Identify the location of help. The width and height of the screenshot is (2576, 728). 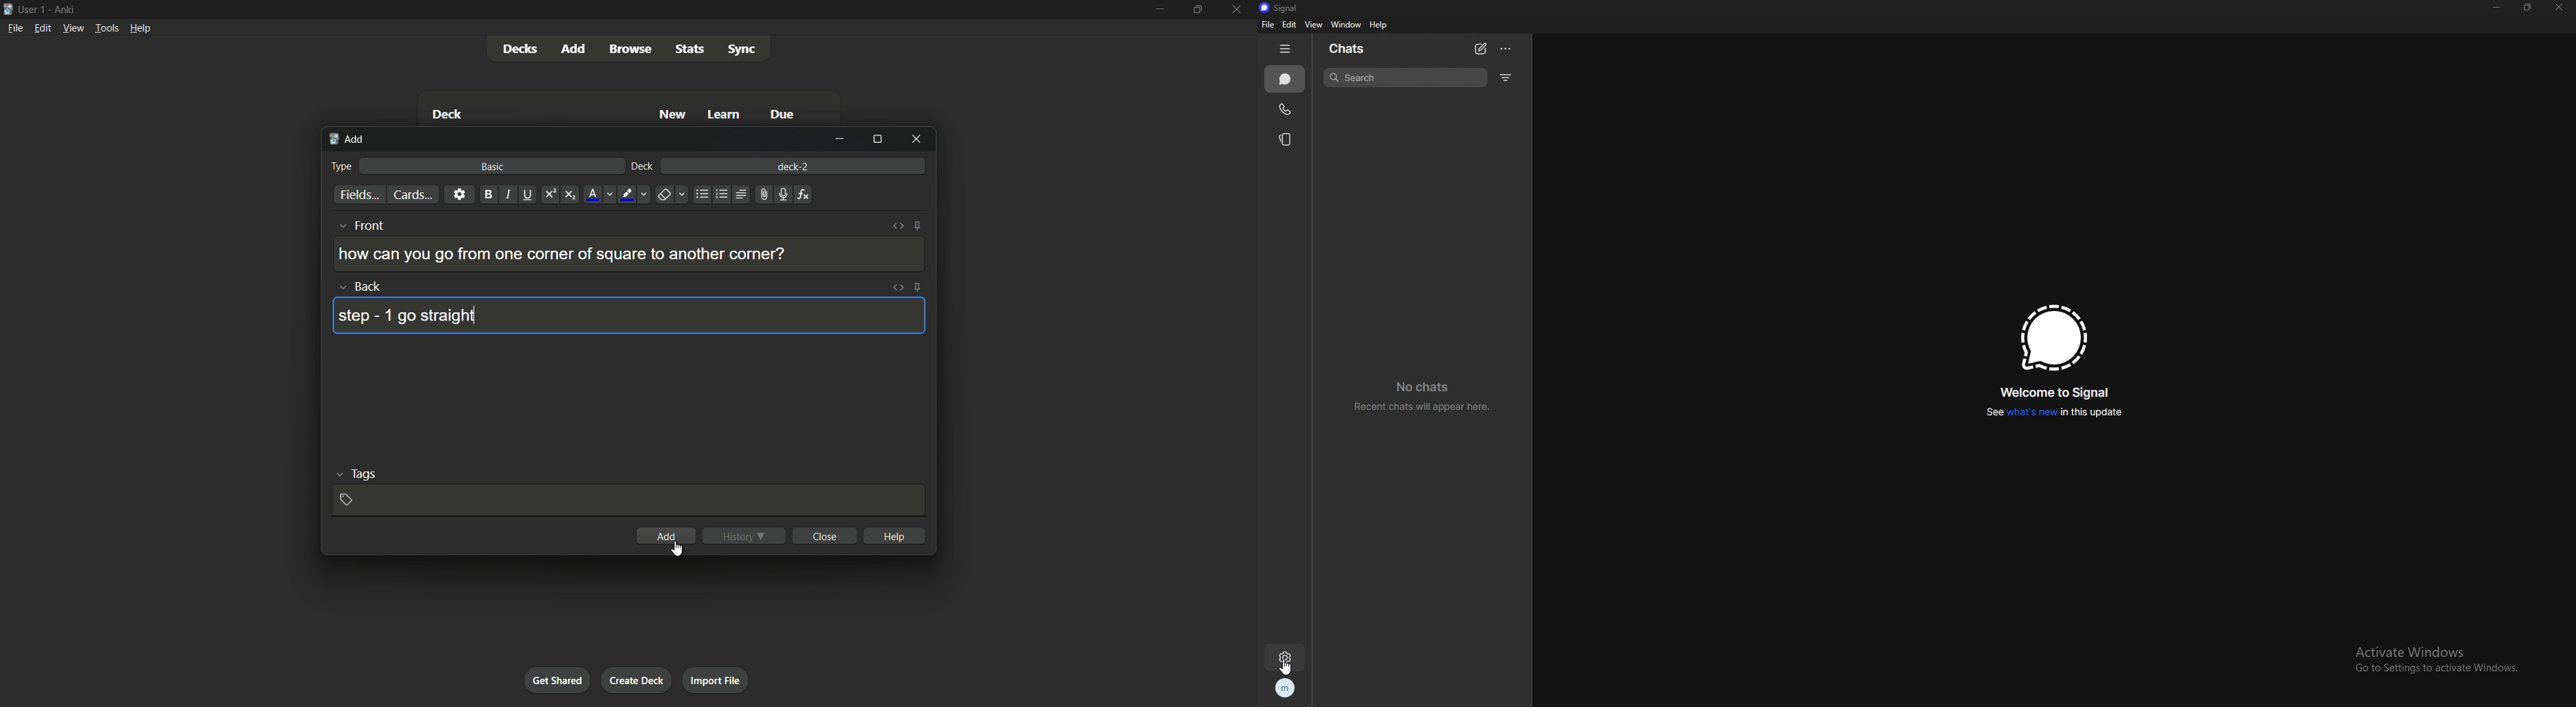
(893, 535).